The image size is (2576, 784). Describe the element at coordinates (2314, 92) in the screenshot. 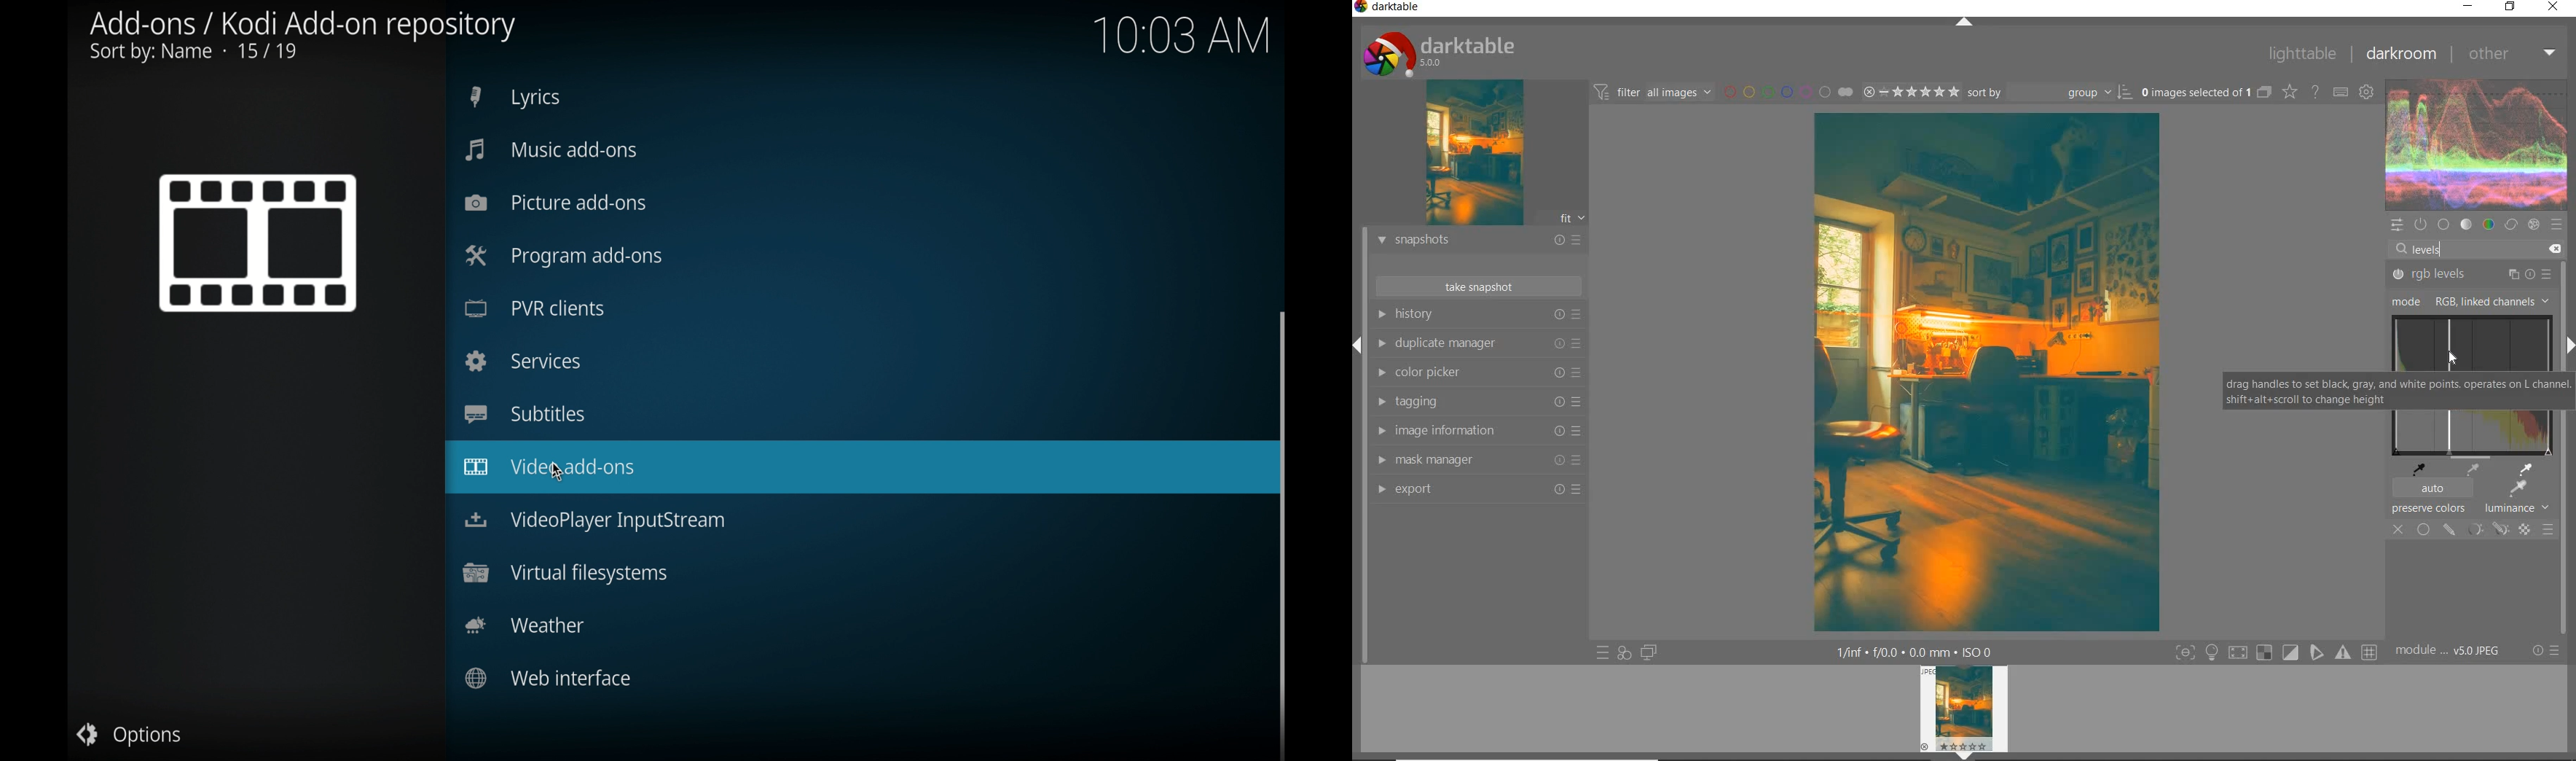

I see `enable online help` at that location.